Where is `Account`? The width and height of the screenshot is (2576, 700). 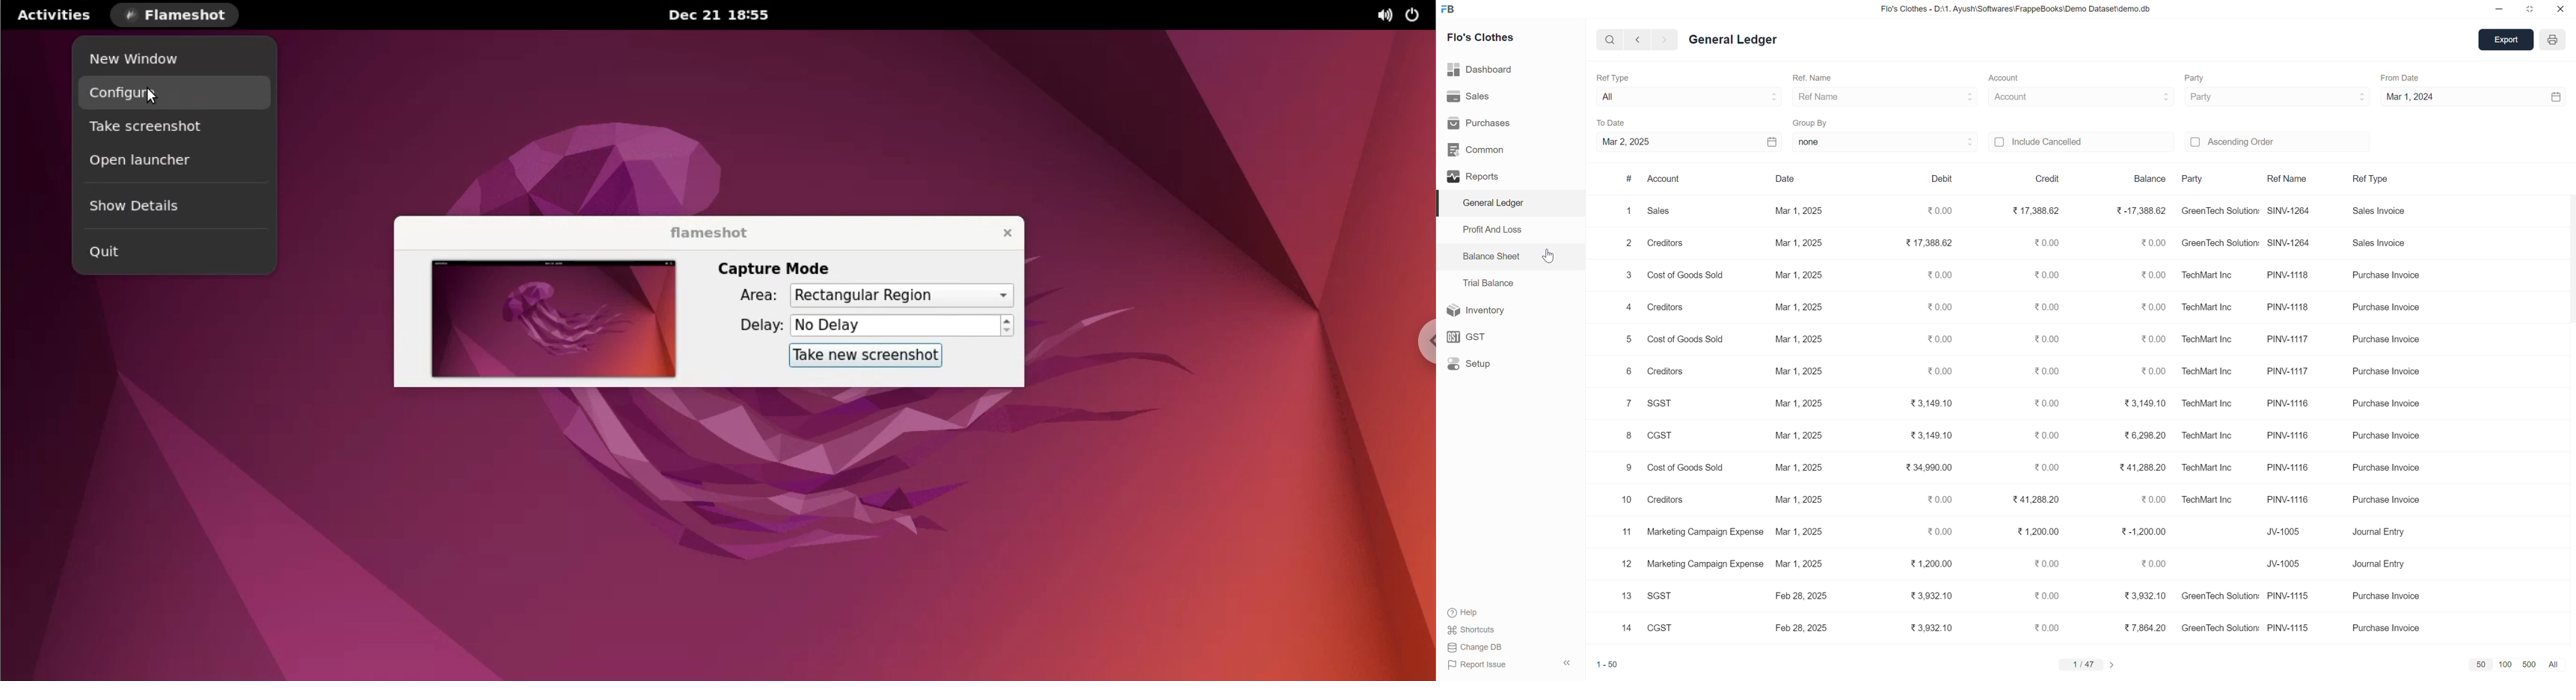
Account is located at coordinates (1667, 178).